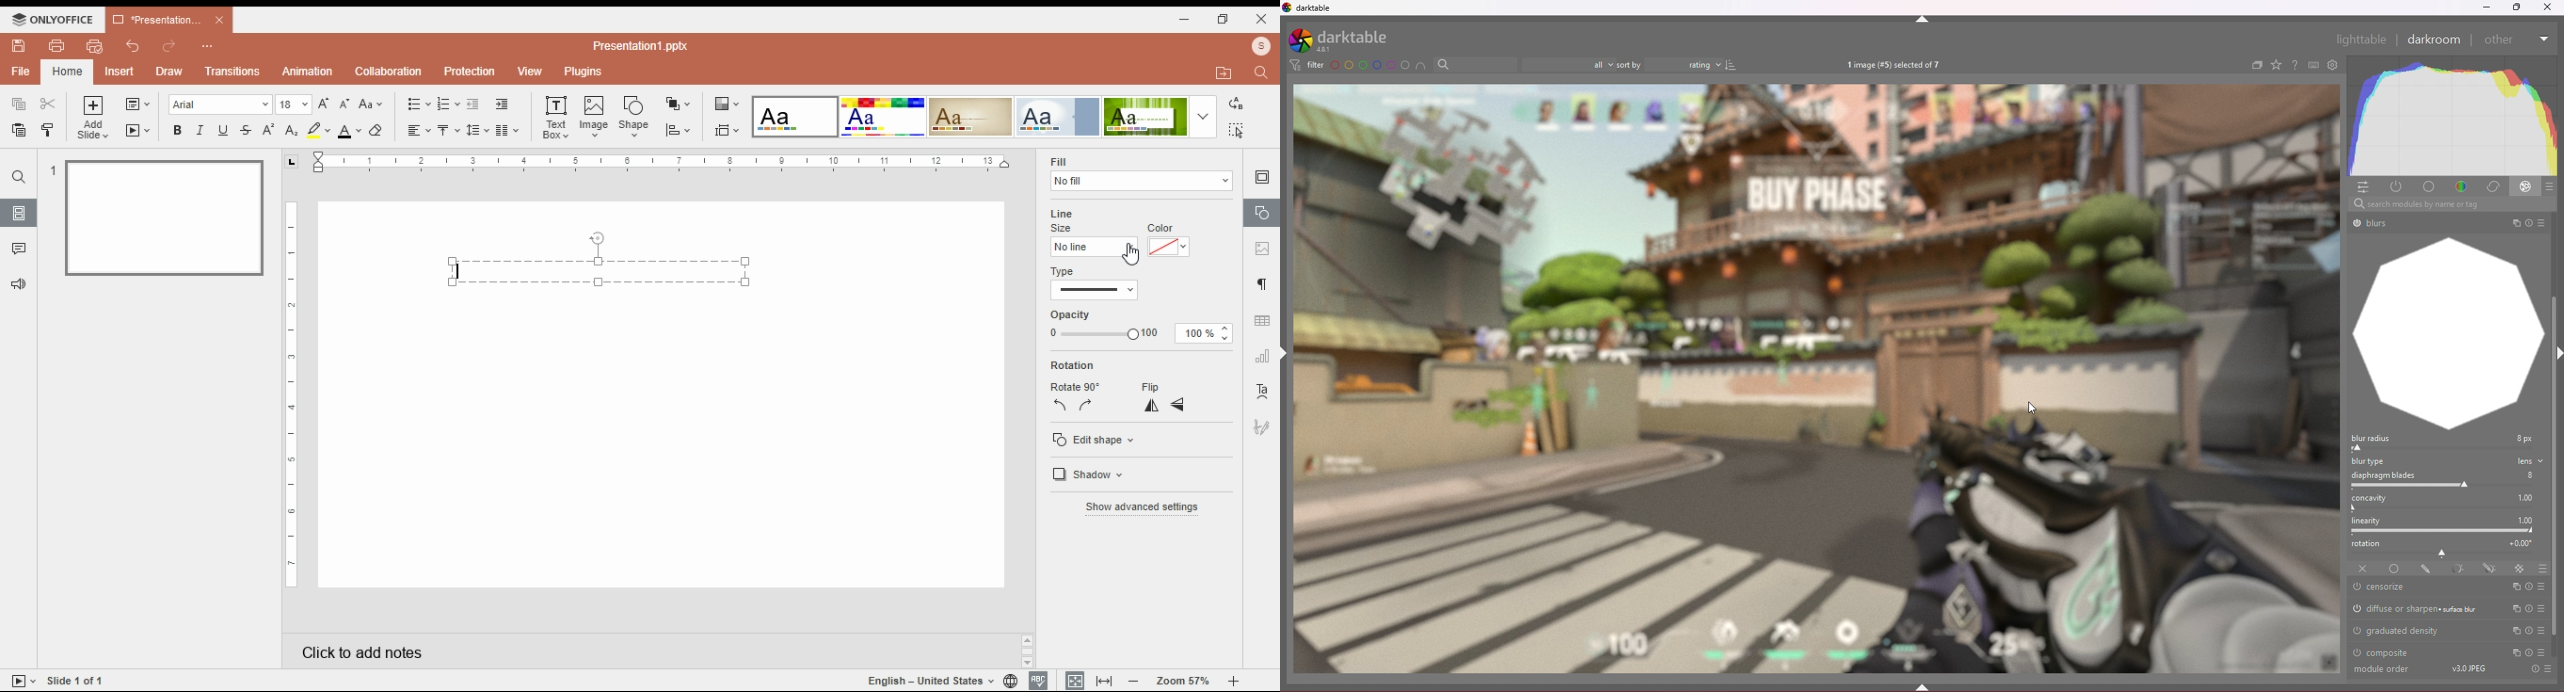 The image size is (2576, 700). Describe the element at coordinates (1923, 19) in the screenshot. I see `hide` at that location.